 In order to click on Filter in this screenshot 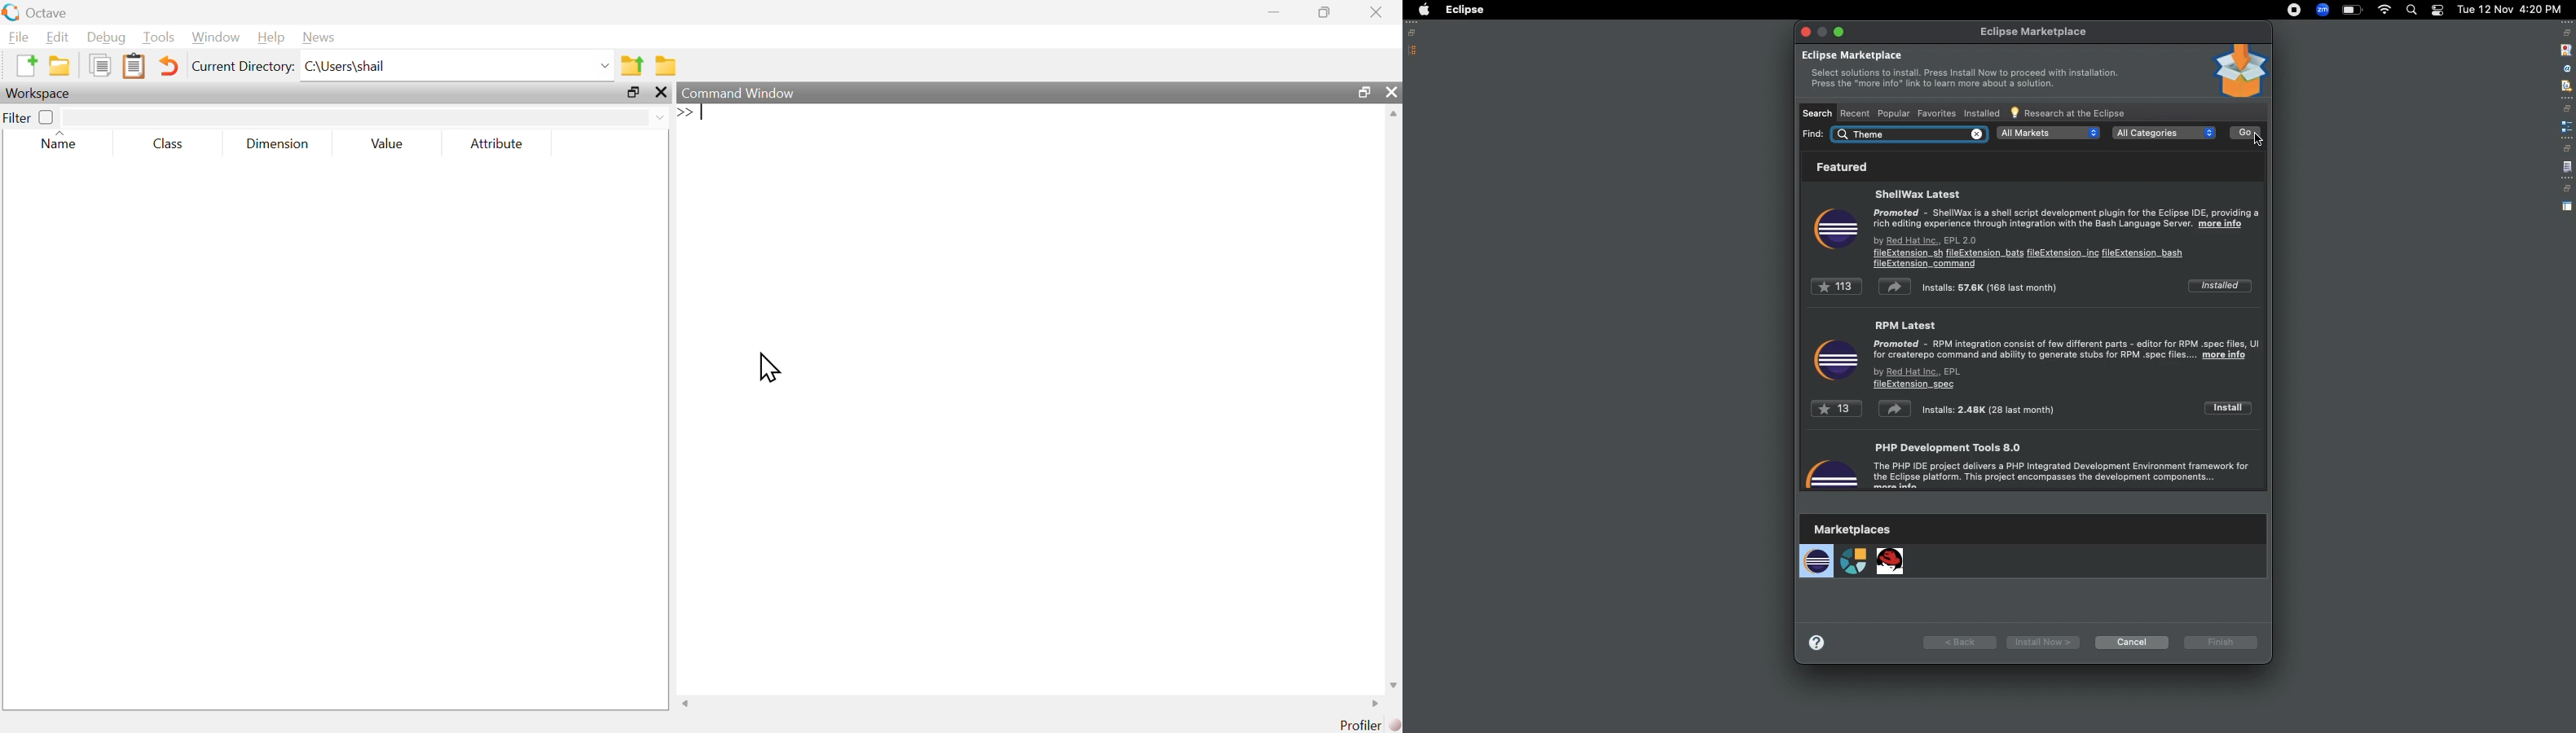, I will do `click(30, 117)`.